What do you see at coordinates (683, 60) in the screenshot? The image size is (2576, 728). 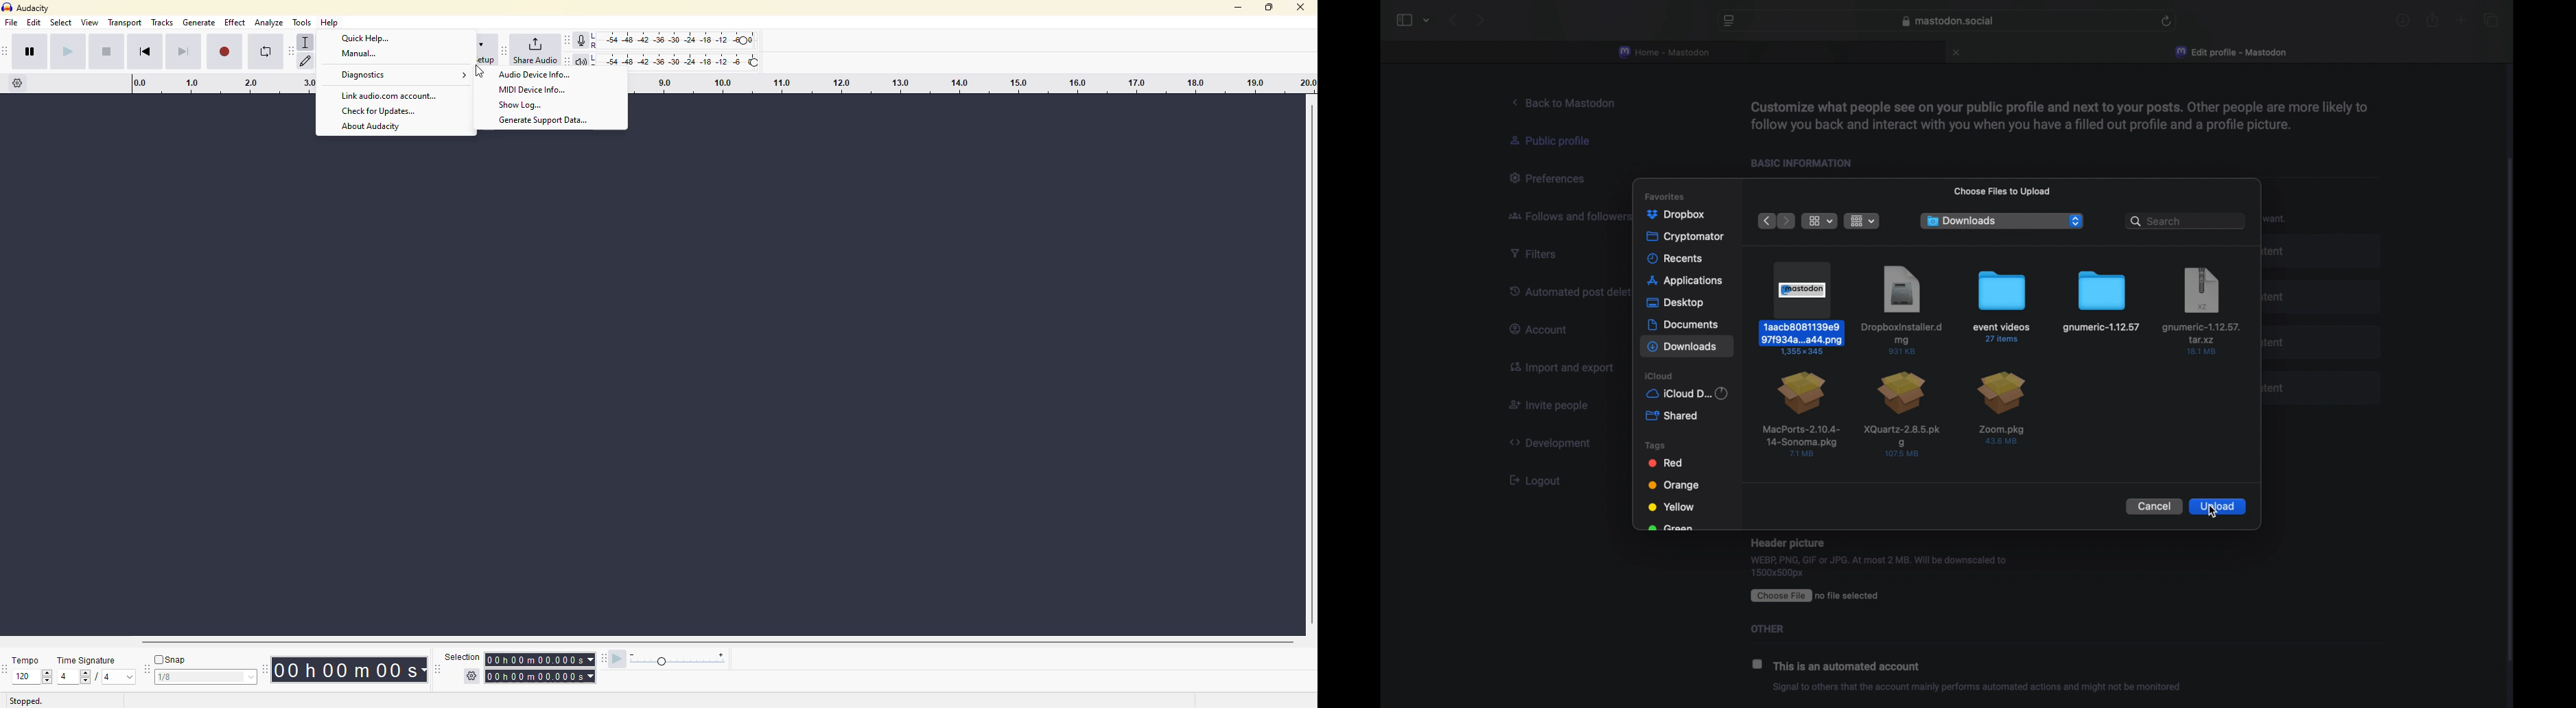 I see `playback level` at bounding box center [683, 60].